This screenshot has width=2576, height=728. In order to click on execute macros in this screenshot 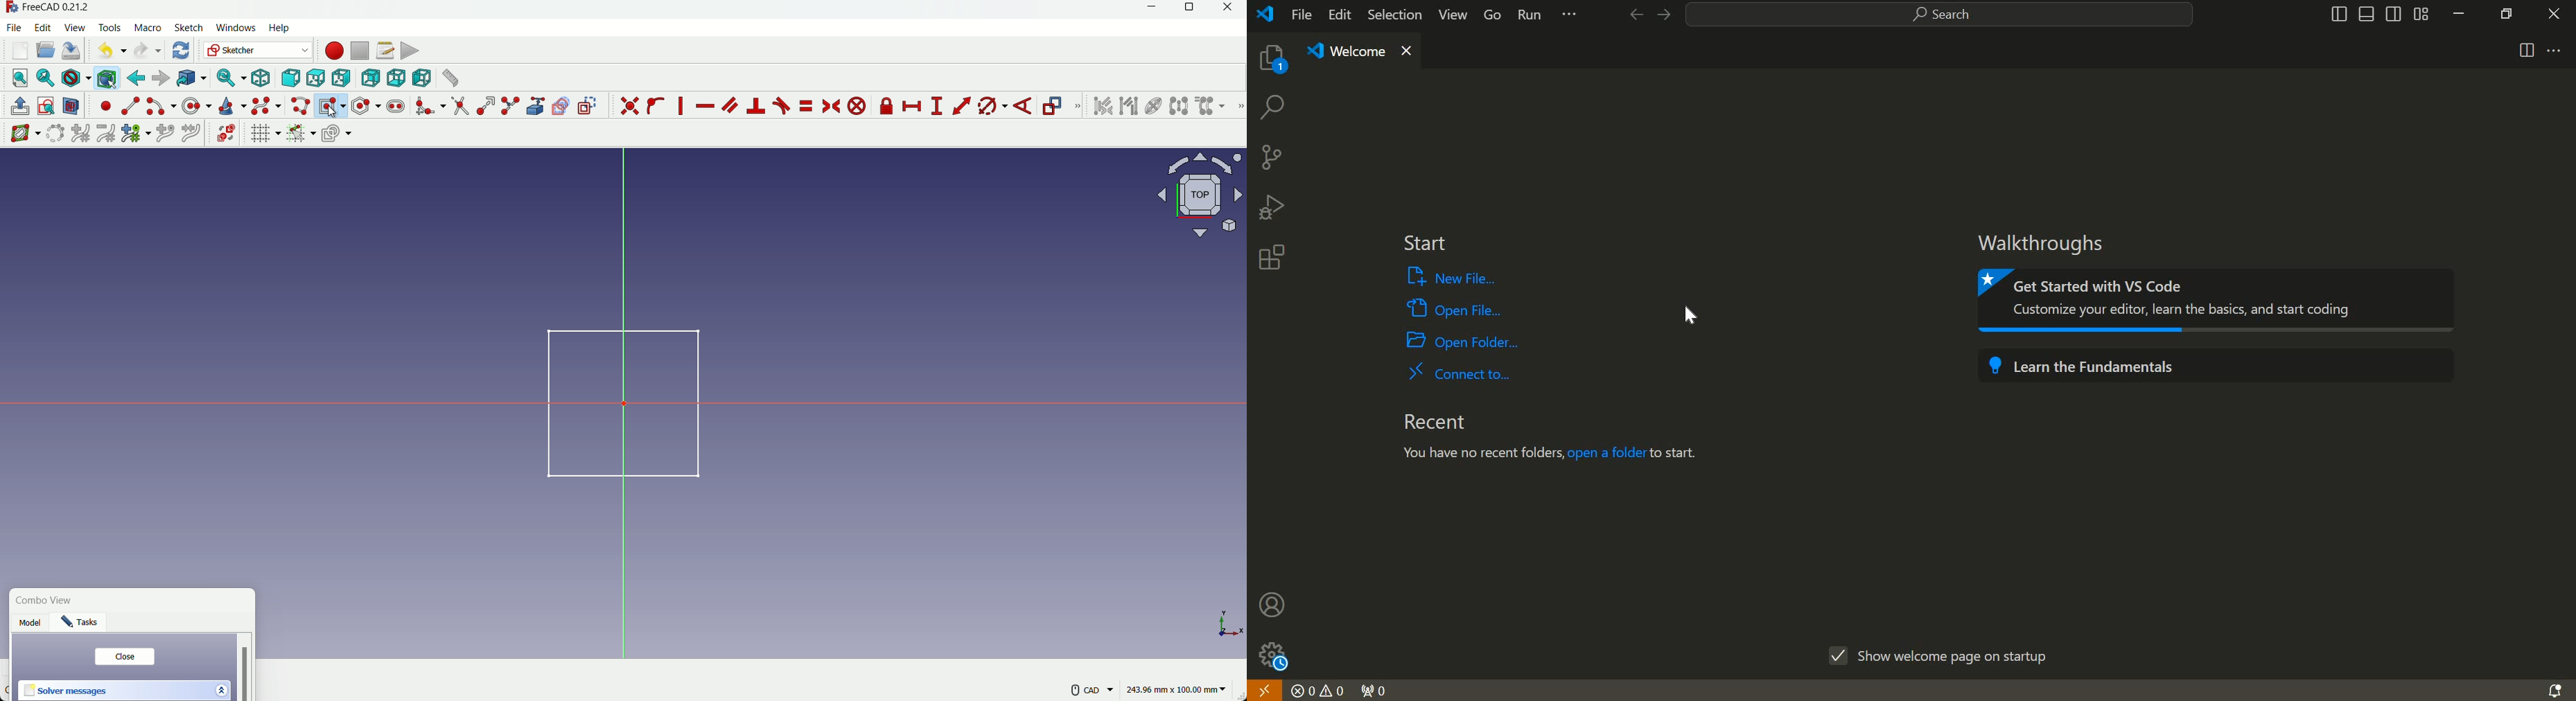, I will do `click(410, 51)`.